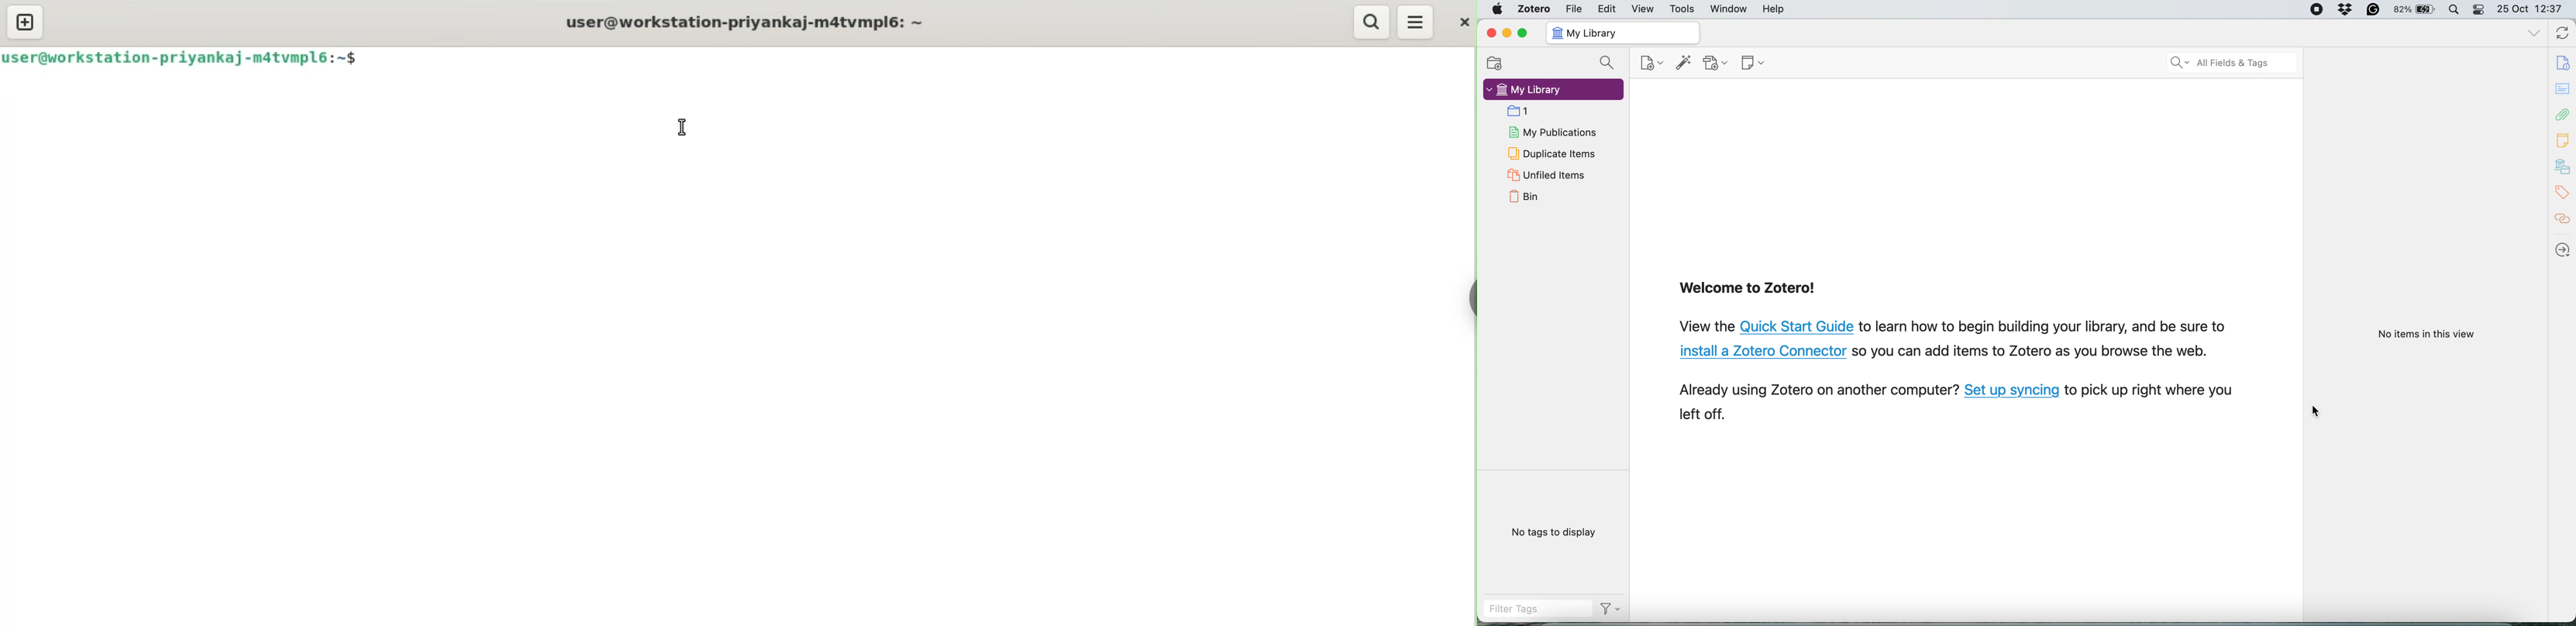 This screenshot has width=2576, height=644. I want to click on system logo, so click(1498, 8).